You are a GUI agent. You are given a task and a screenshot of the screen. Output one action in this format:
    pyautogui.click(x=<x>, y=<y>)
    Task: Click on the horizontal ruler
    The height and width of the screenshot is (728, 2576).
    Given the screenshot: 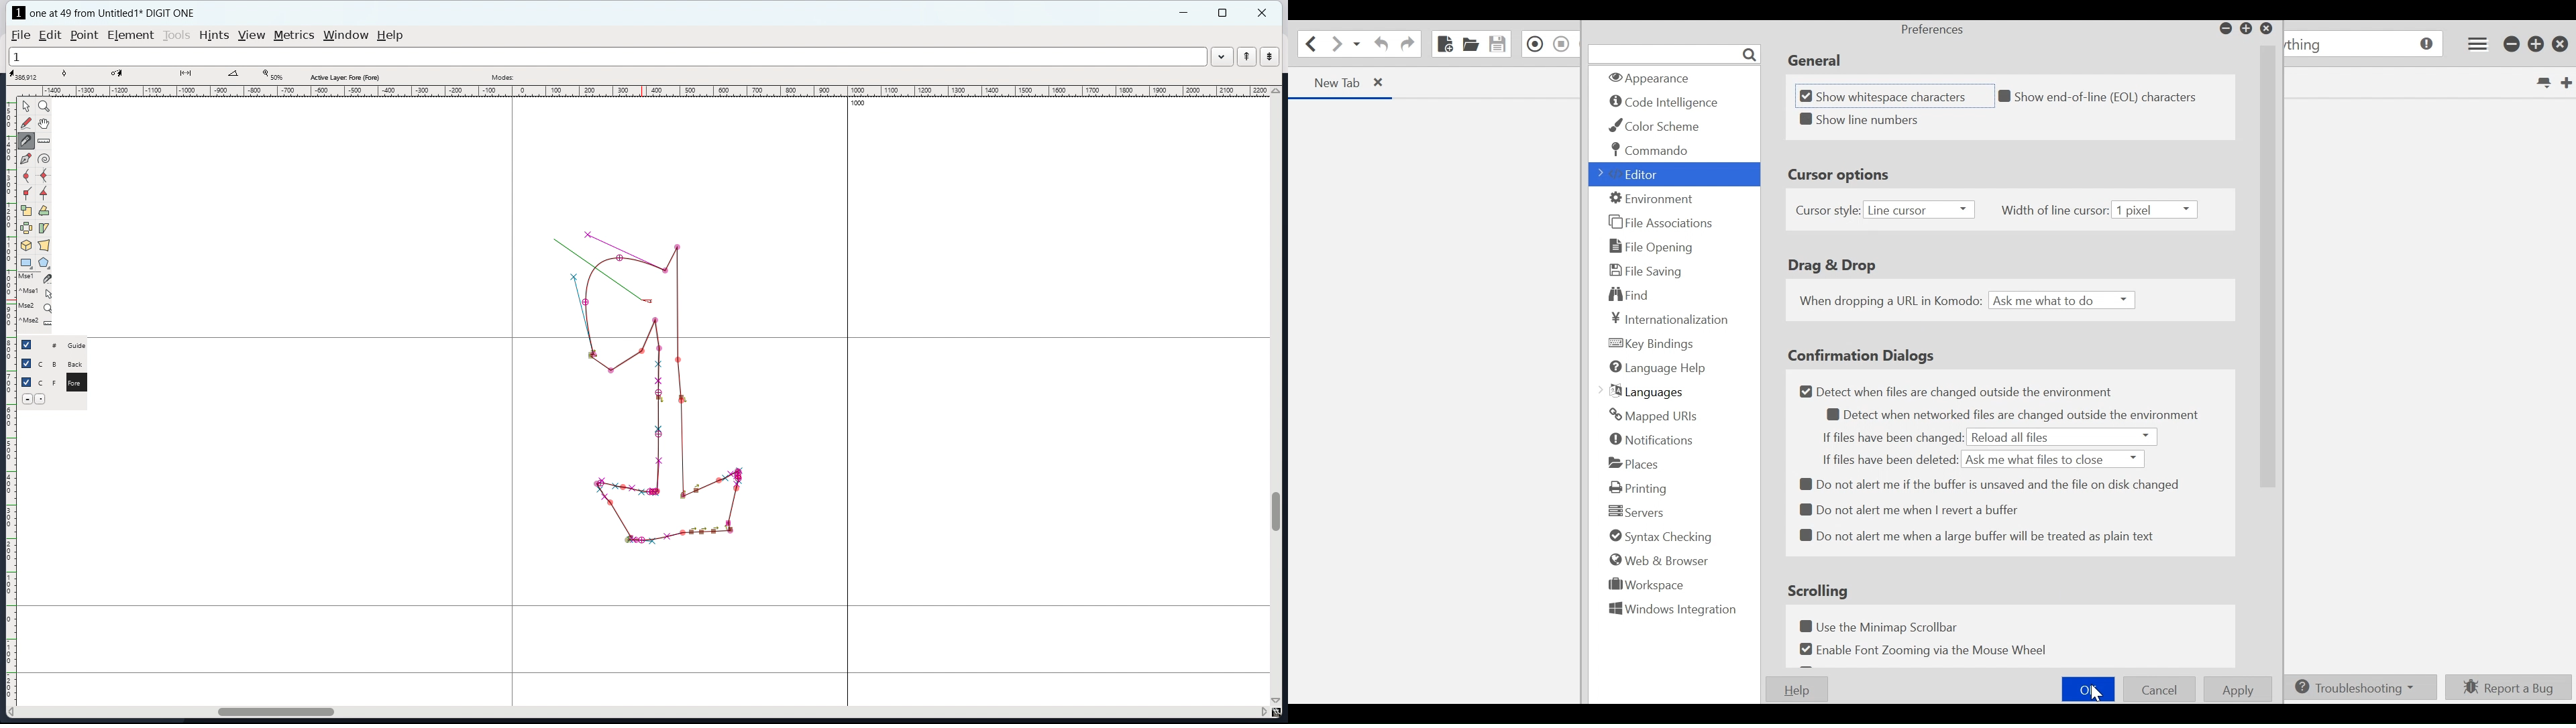 What is the action you would take?
    pyautogui.click(x=651, y=92)
    